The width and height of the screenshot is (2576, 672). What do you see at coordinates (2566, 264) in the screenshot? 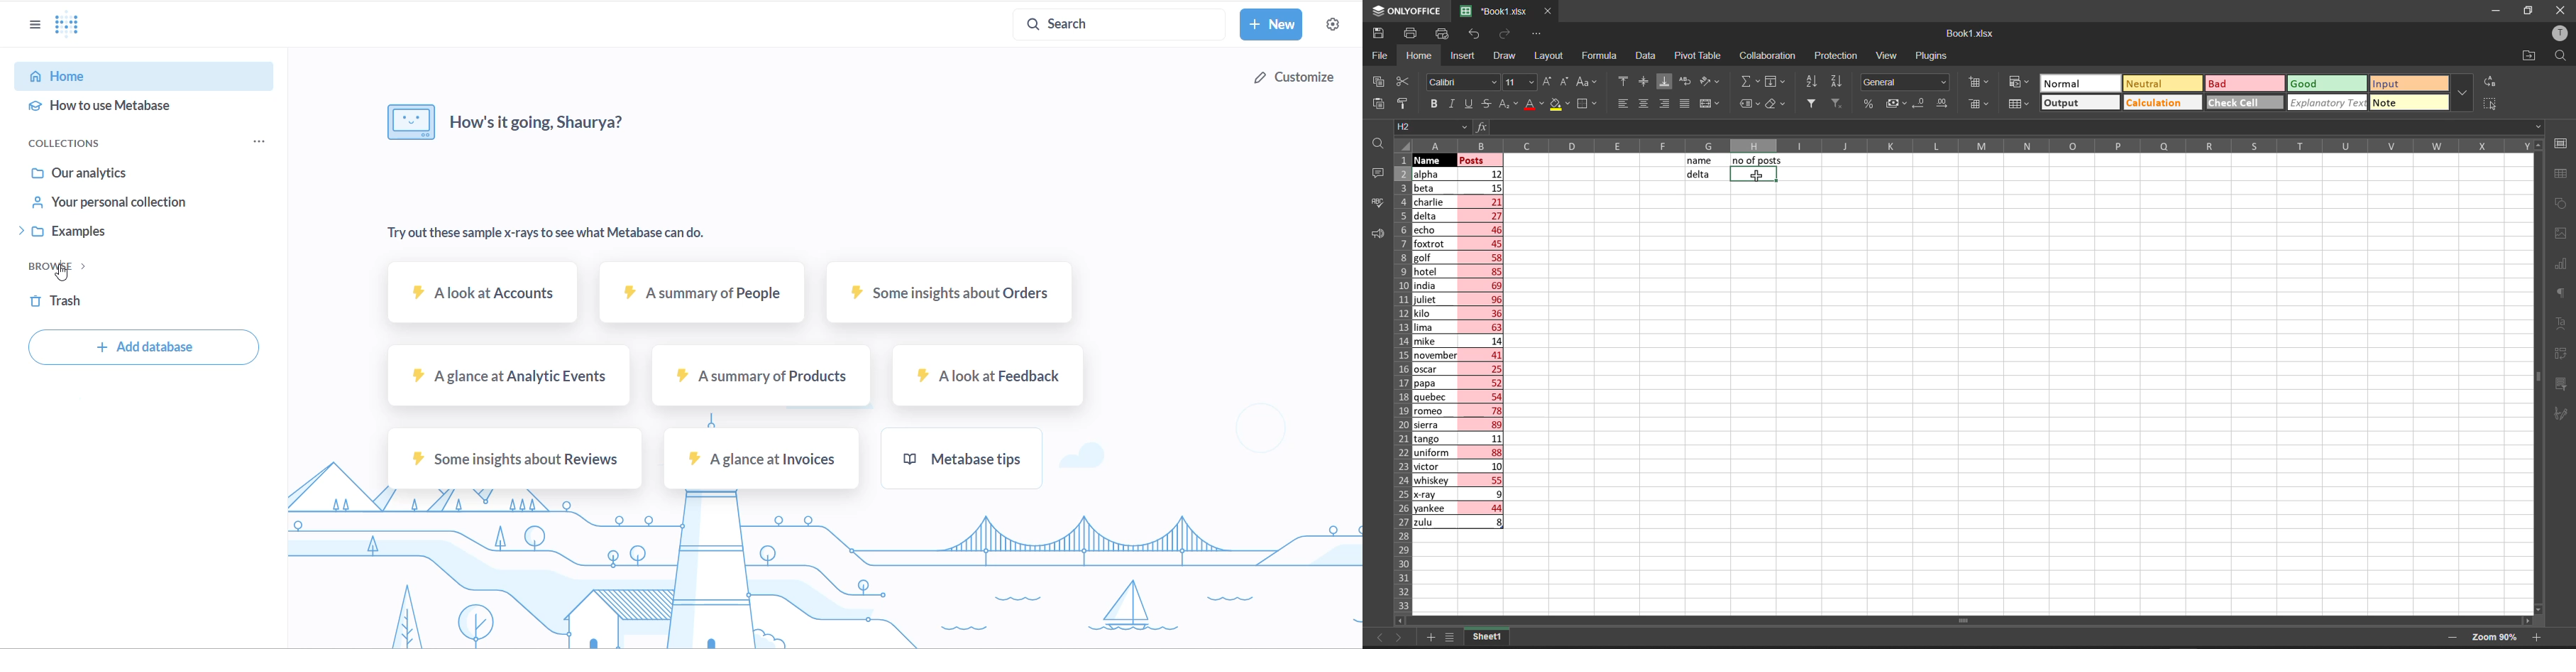
I see `chart settings` at bounding box center [2566, 264].